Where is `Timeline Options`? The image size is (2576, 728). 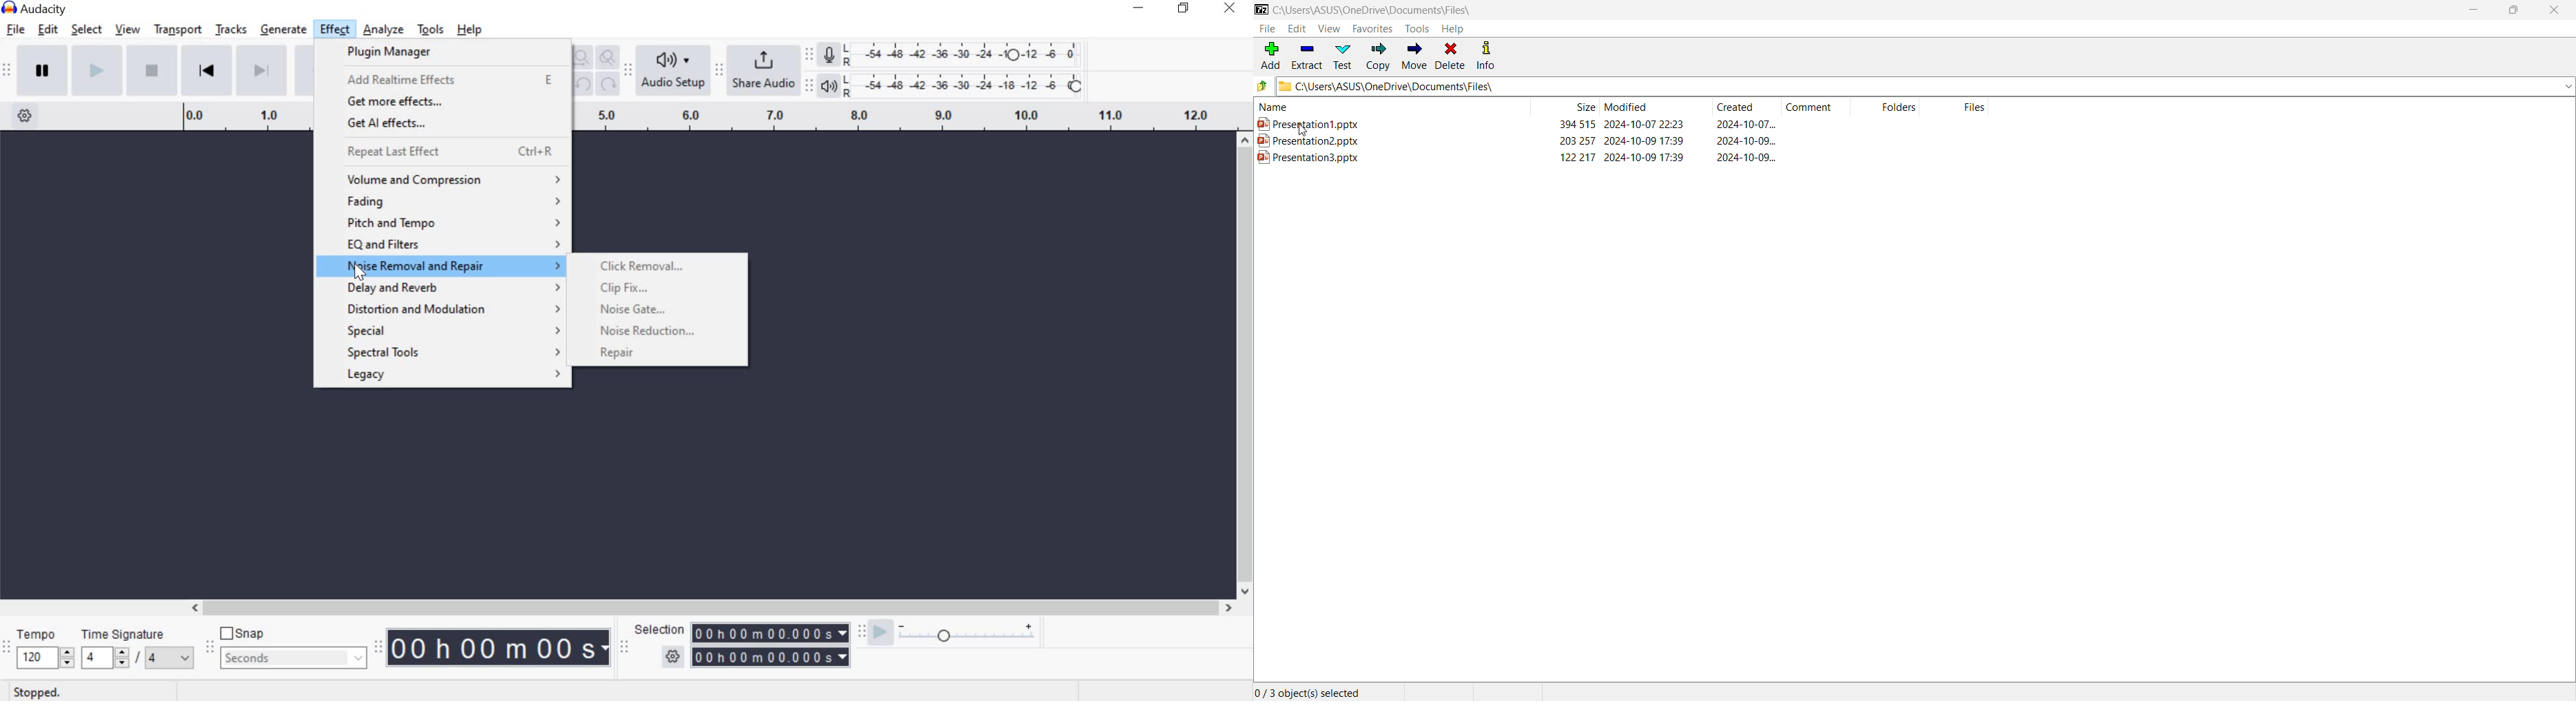
Timeline Options is located at coordinates (22, 115).